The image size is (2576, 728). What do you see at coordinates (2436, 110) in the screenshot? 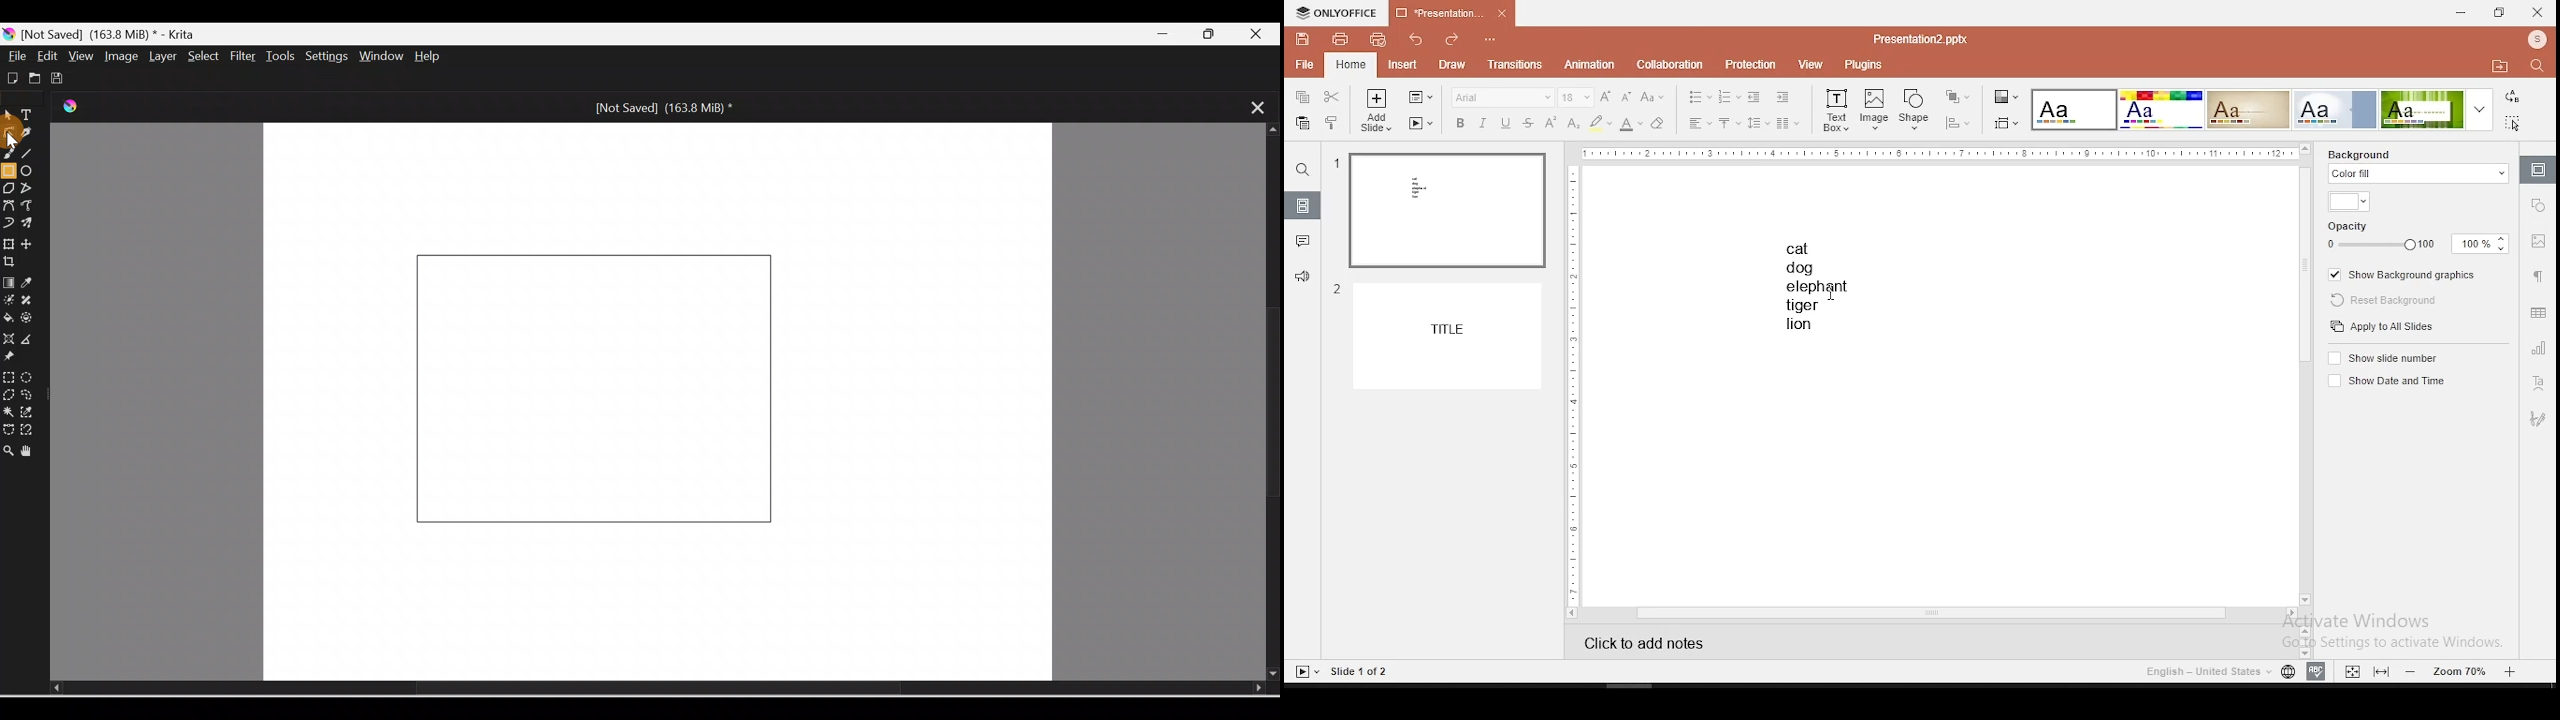
I see `theme ` at bounding box center [2436, 110].